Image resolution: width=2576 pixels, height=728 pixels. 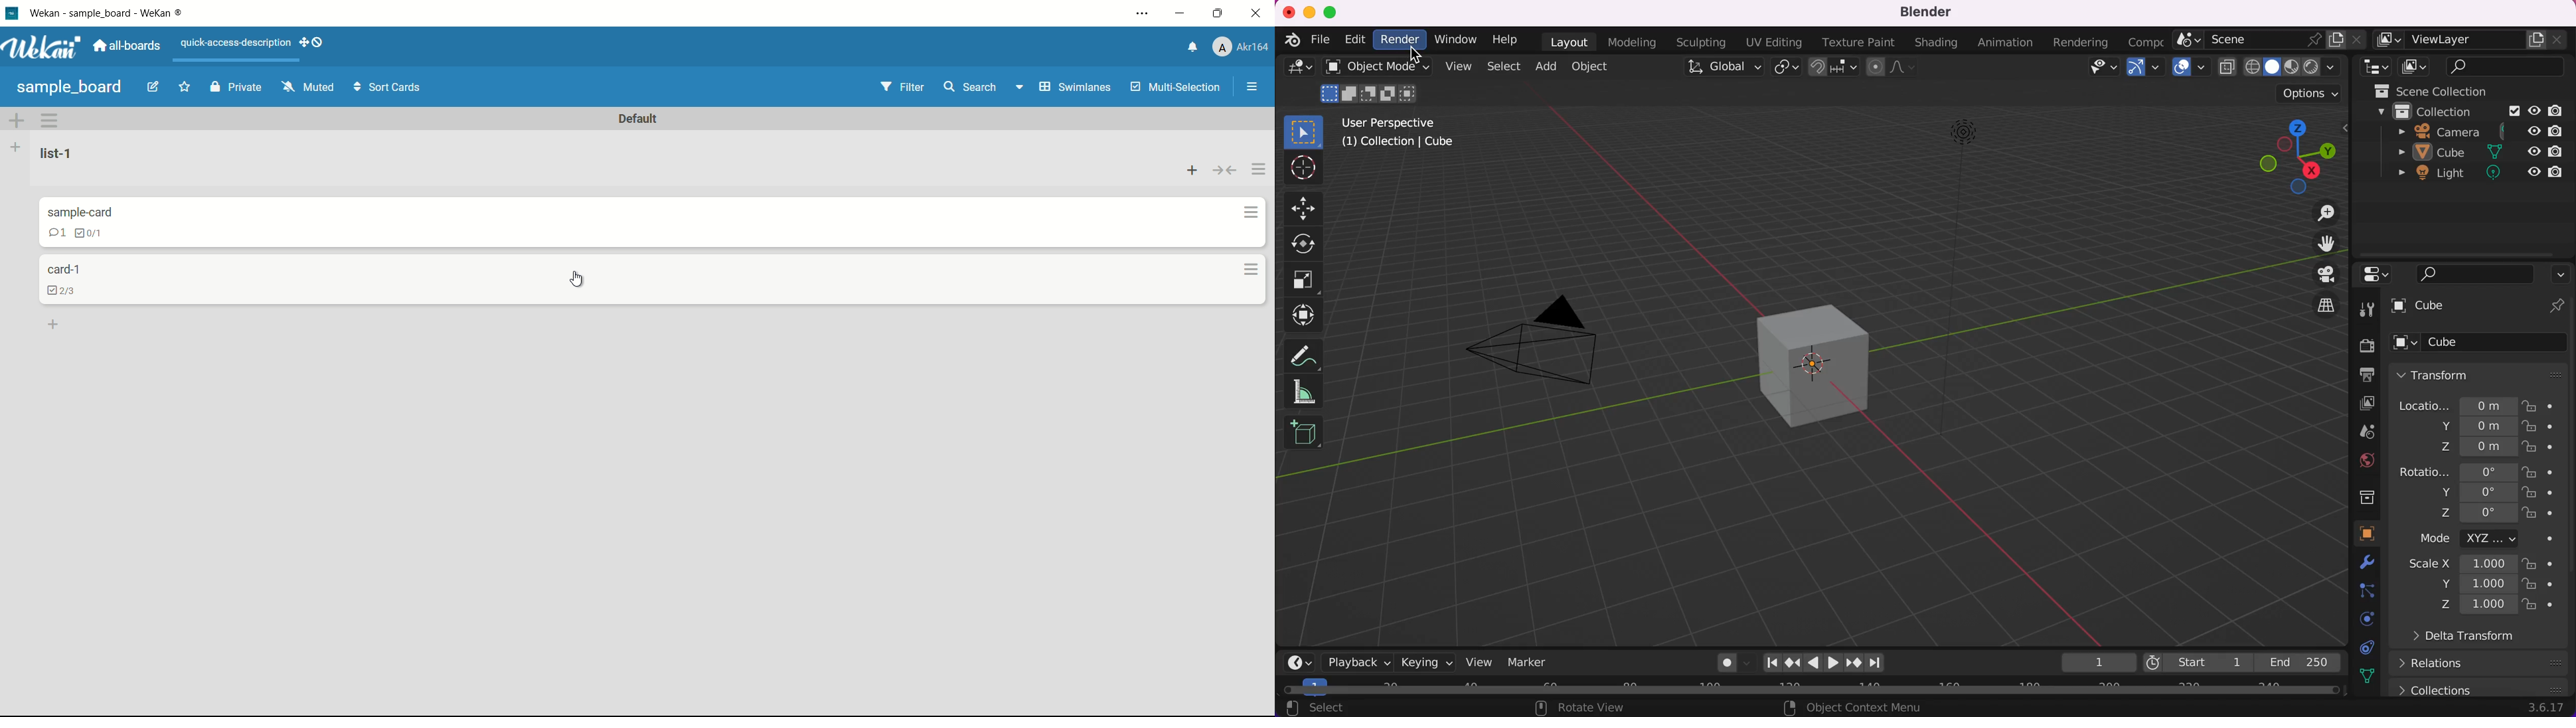 What do you see at coordinates (1542, 337) in the screenshot?
I see `camera` at bounding box center [1542, 337].